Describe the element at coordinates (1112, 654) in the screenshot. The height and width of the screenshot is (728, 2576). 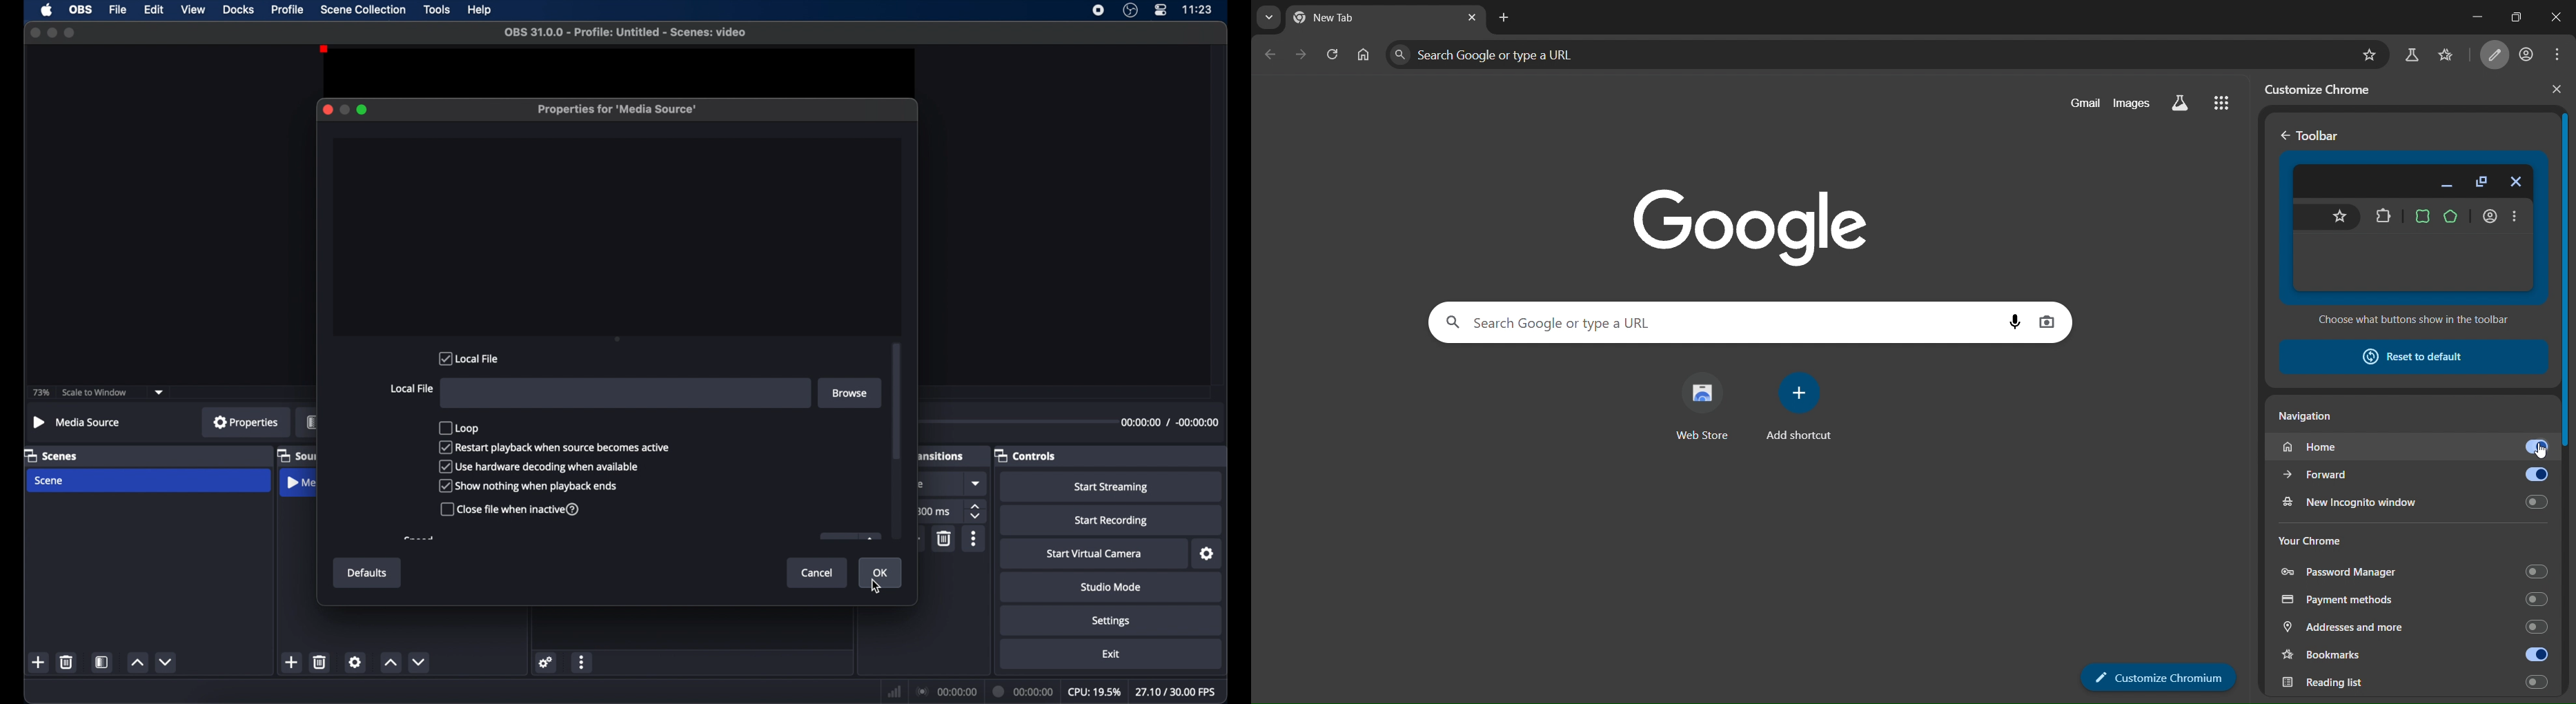
I see `exit` at that location.